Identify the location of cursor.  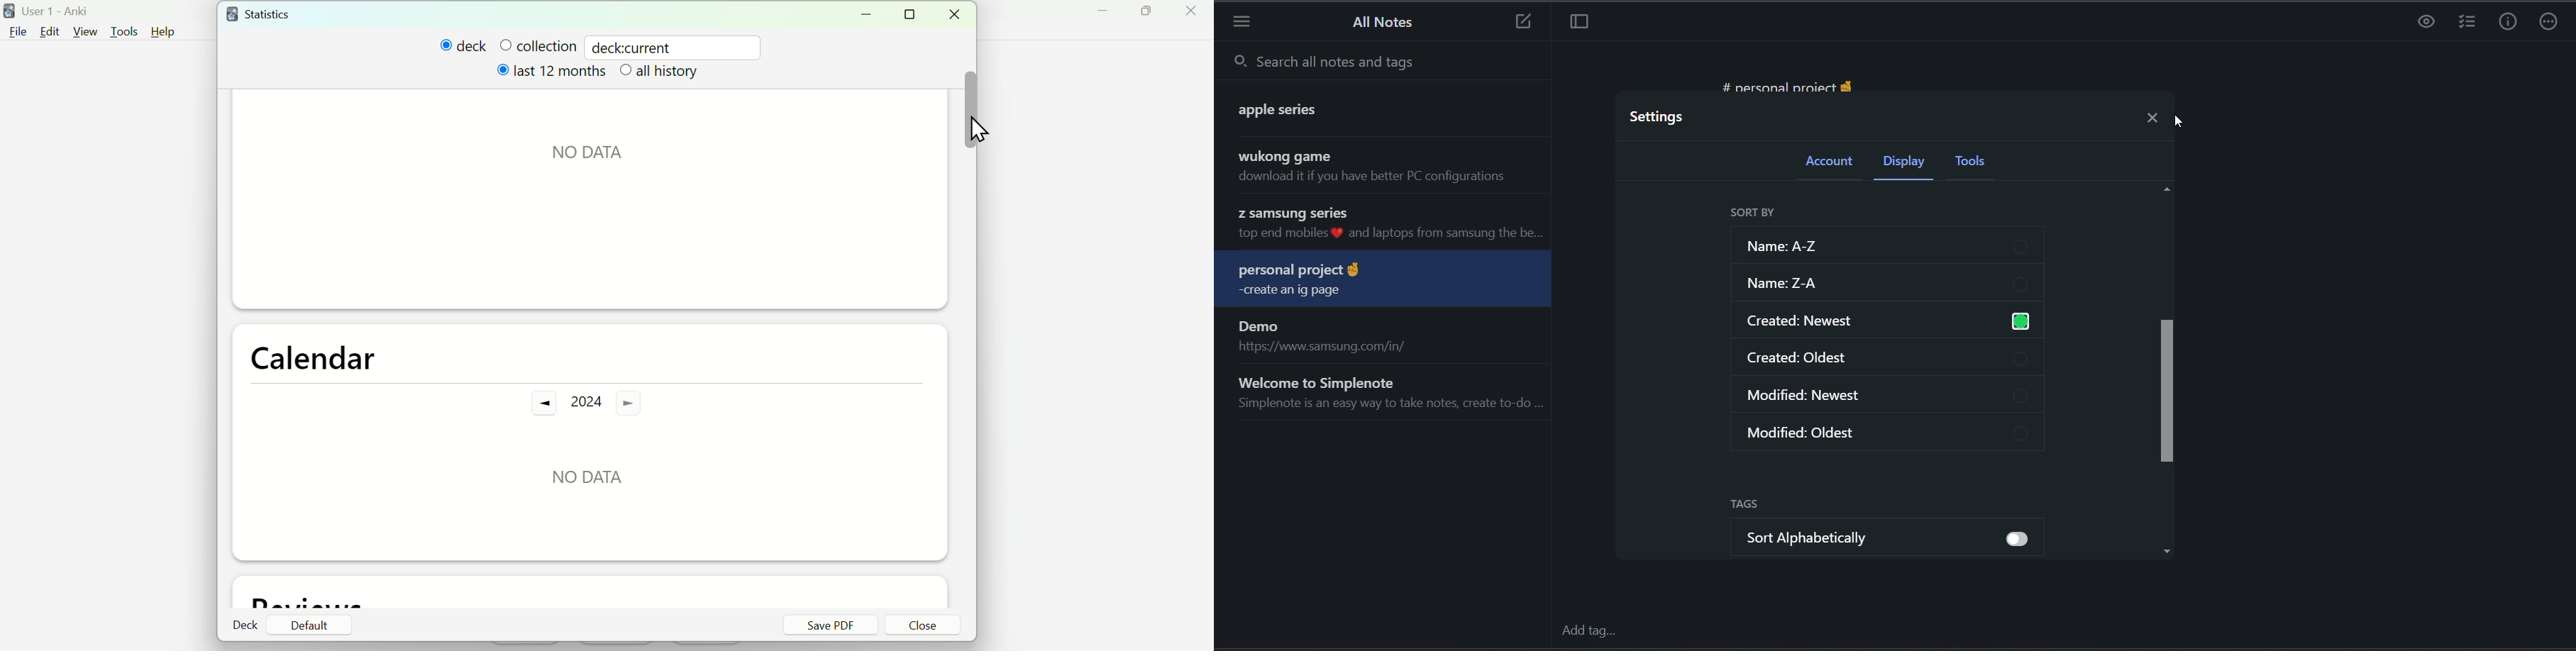
(2179, 124).